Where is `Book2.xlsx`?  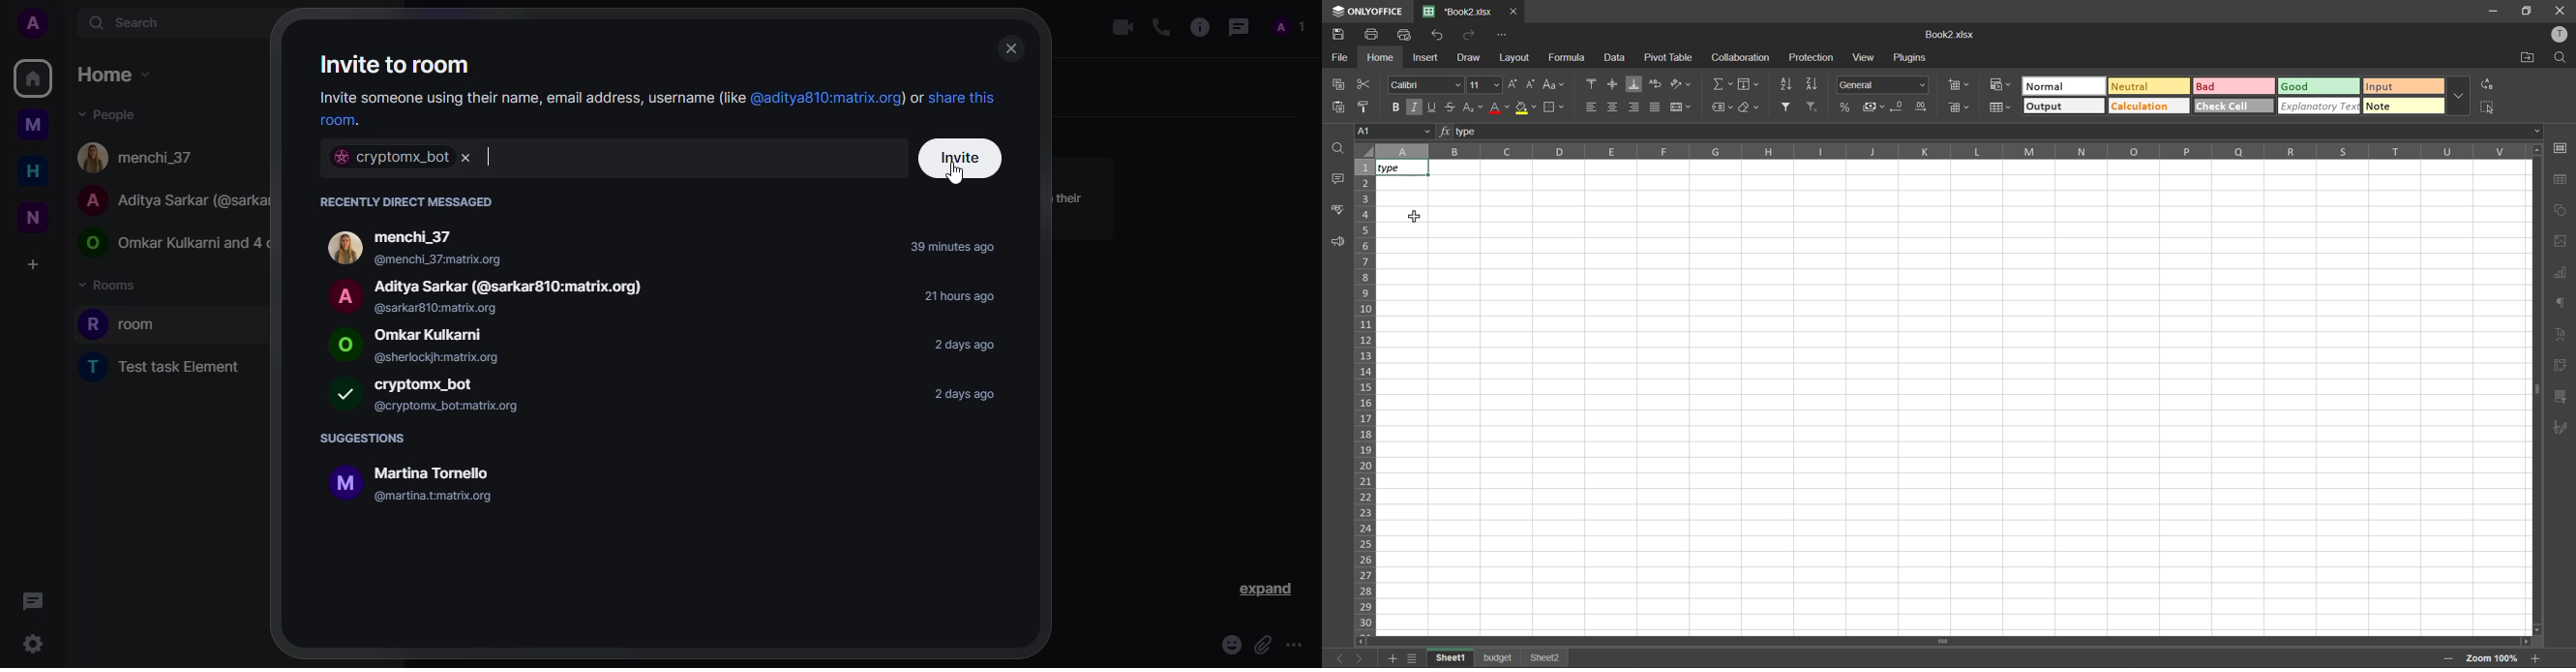
Book2.xlsx is located at coordinates (1451, 9).